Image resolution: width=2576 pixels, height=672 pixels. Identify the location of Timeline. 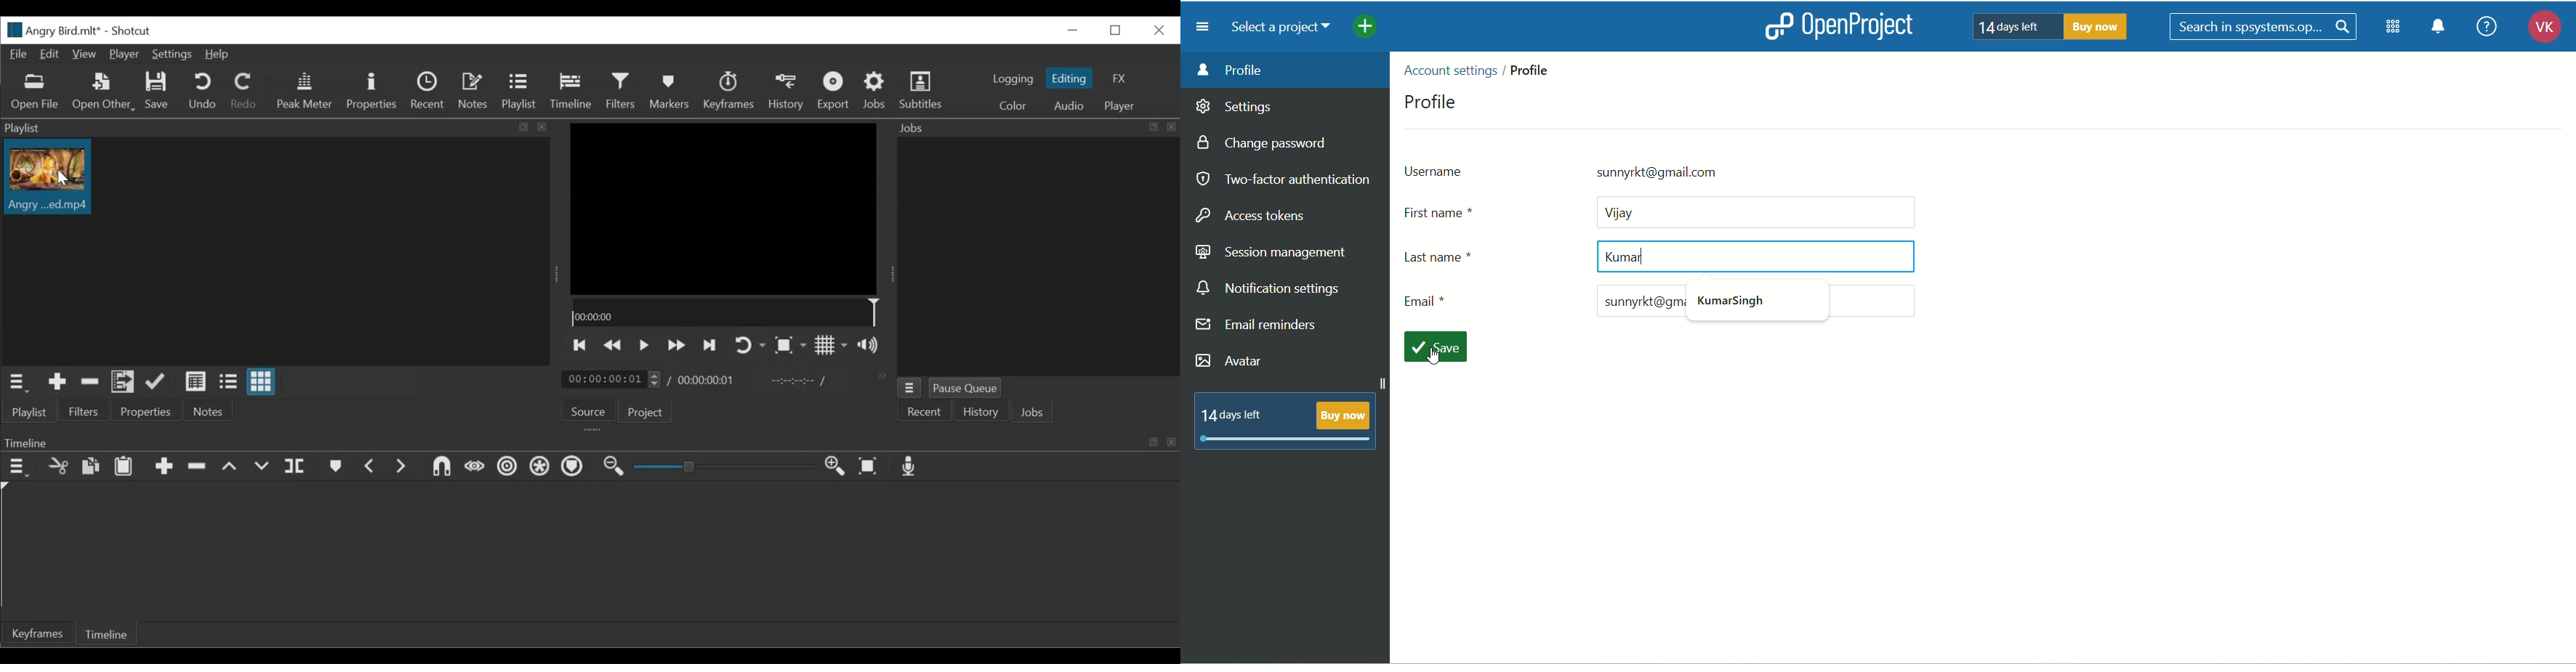
(573, 90).